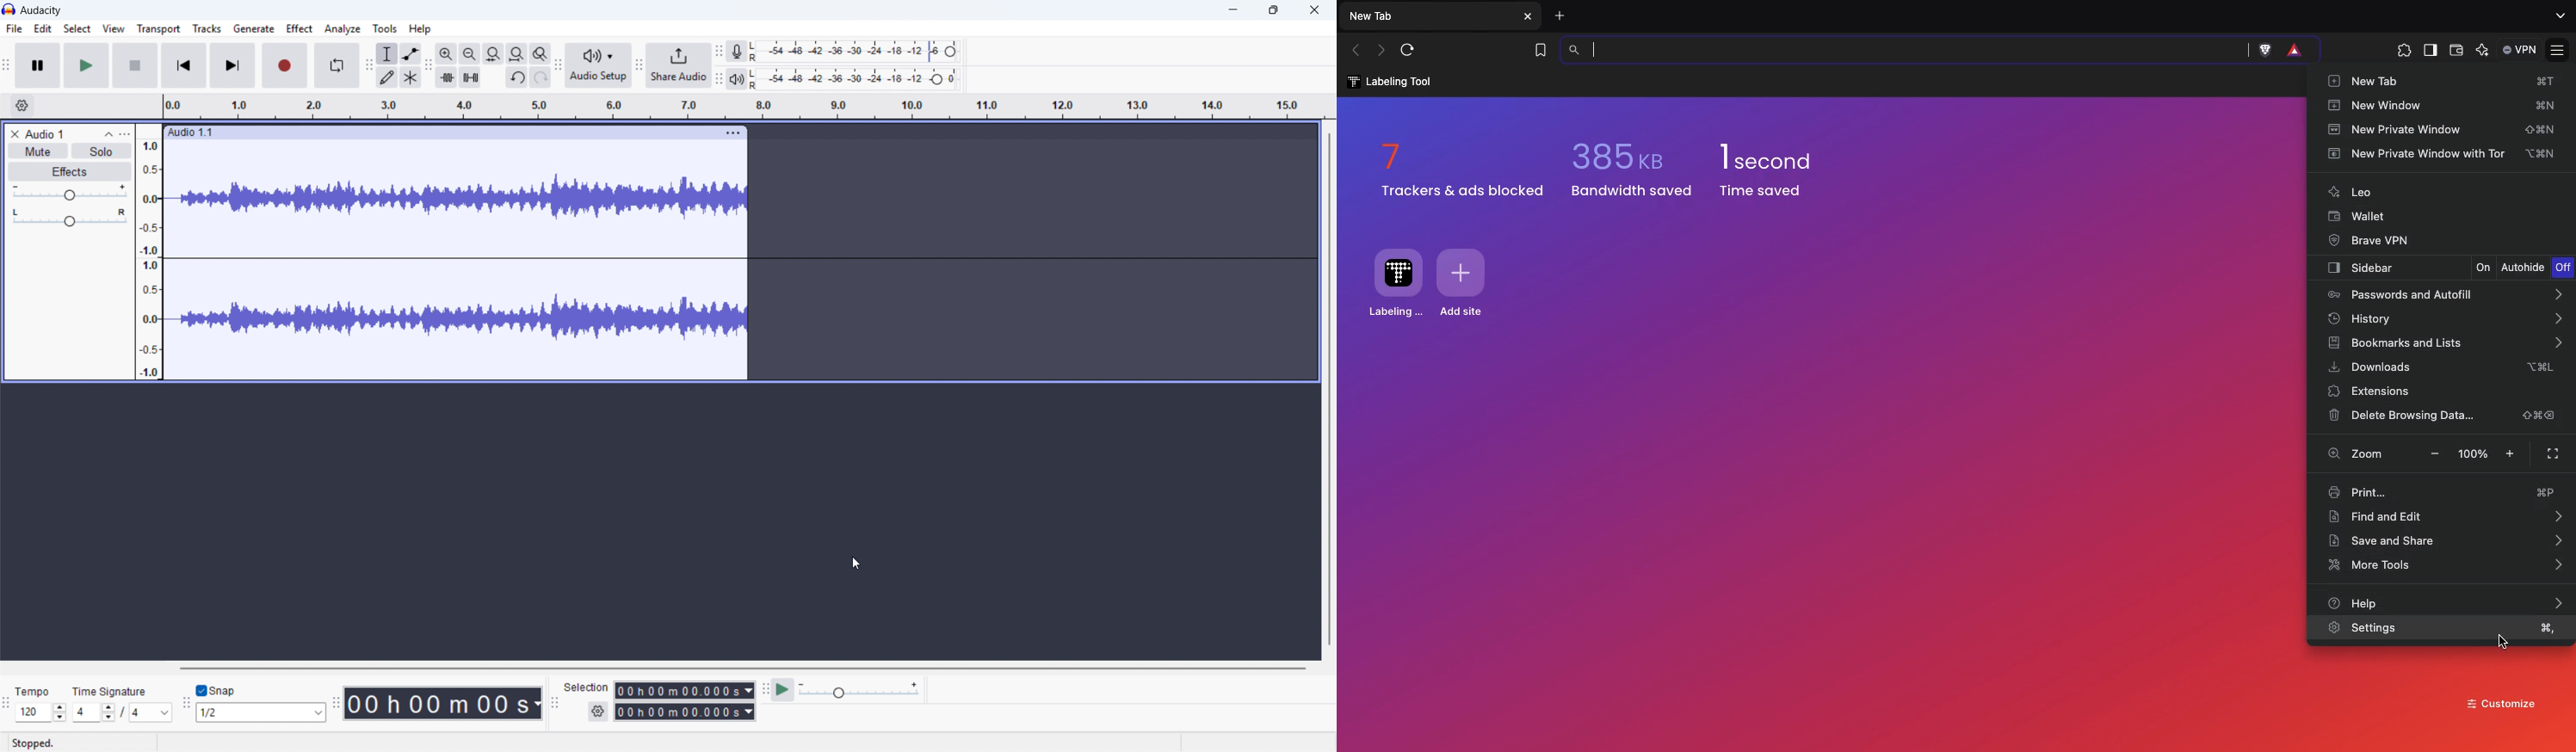  I want to click on Autohide, so click(2523, 268).